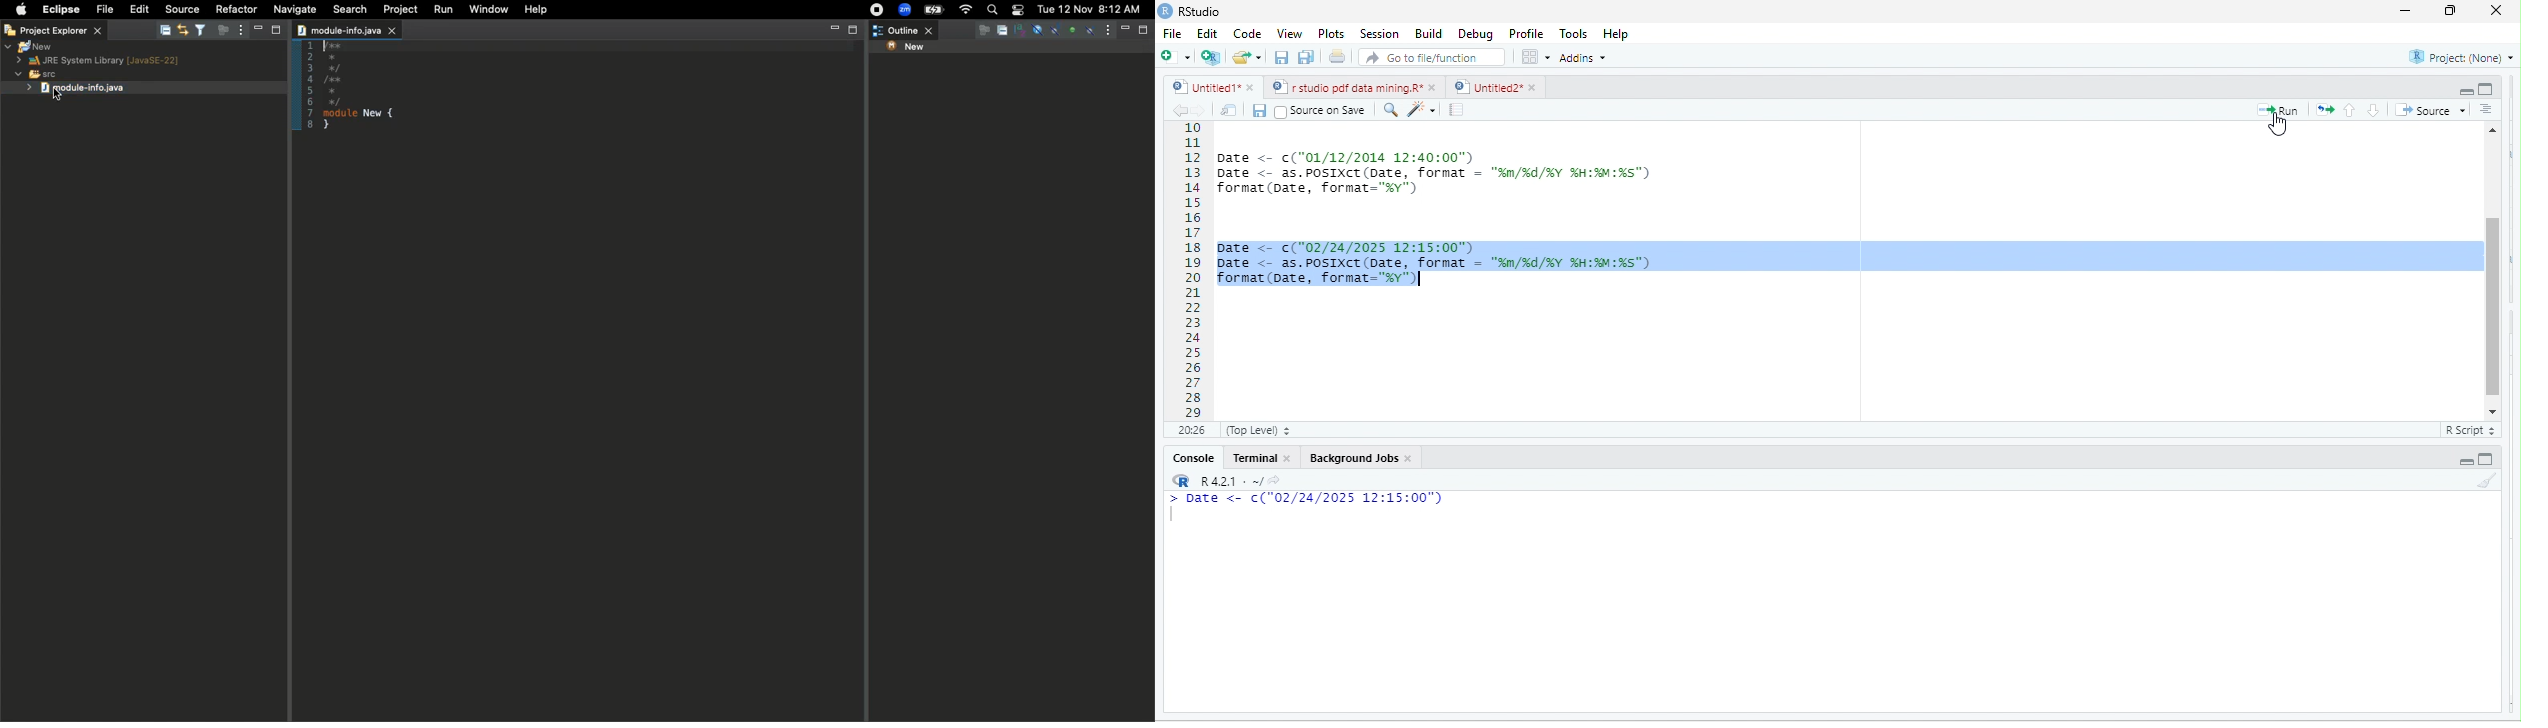 The height and width of the screenshot is (728, 2548). What do you see at coordinates (1231, 110) in the screenshot?
I see `show in new window` at bounding box center [1231, 110].